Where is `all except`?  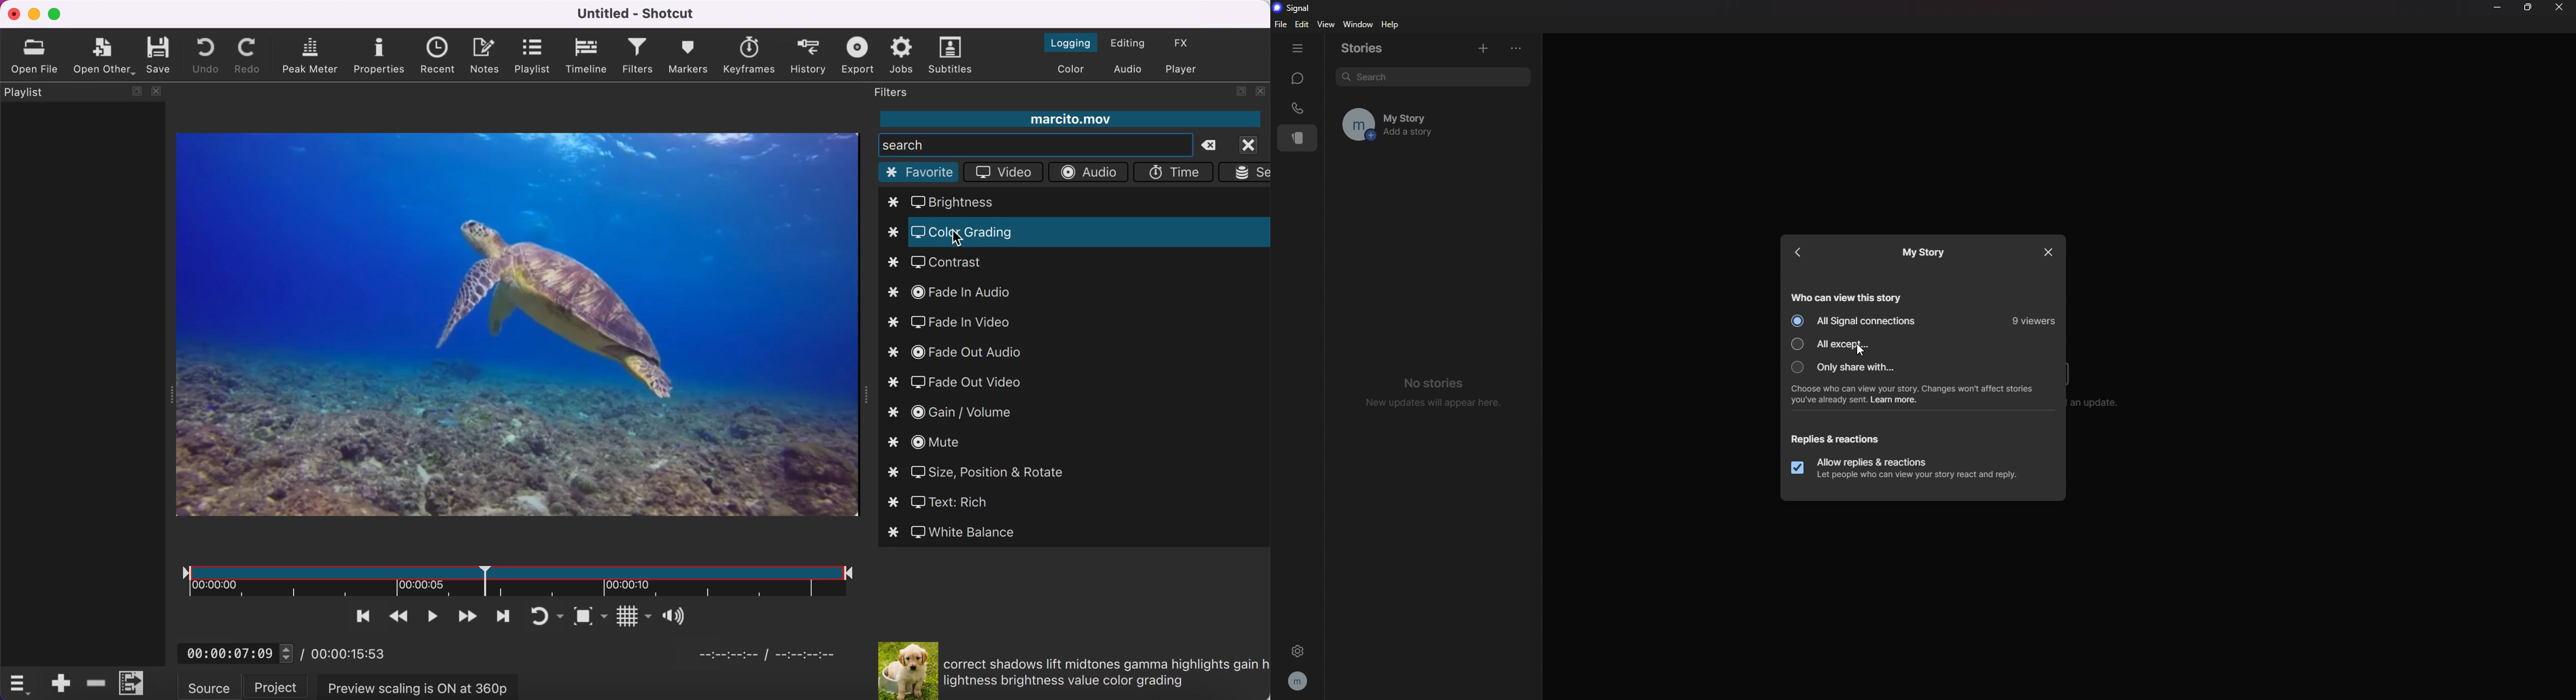
all except is located at coordinates (1852, 344).